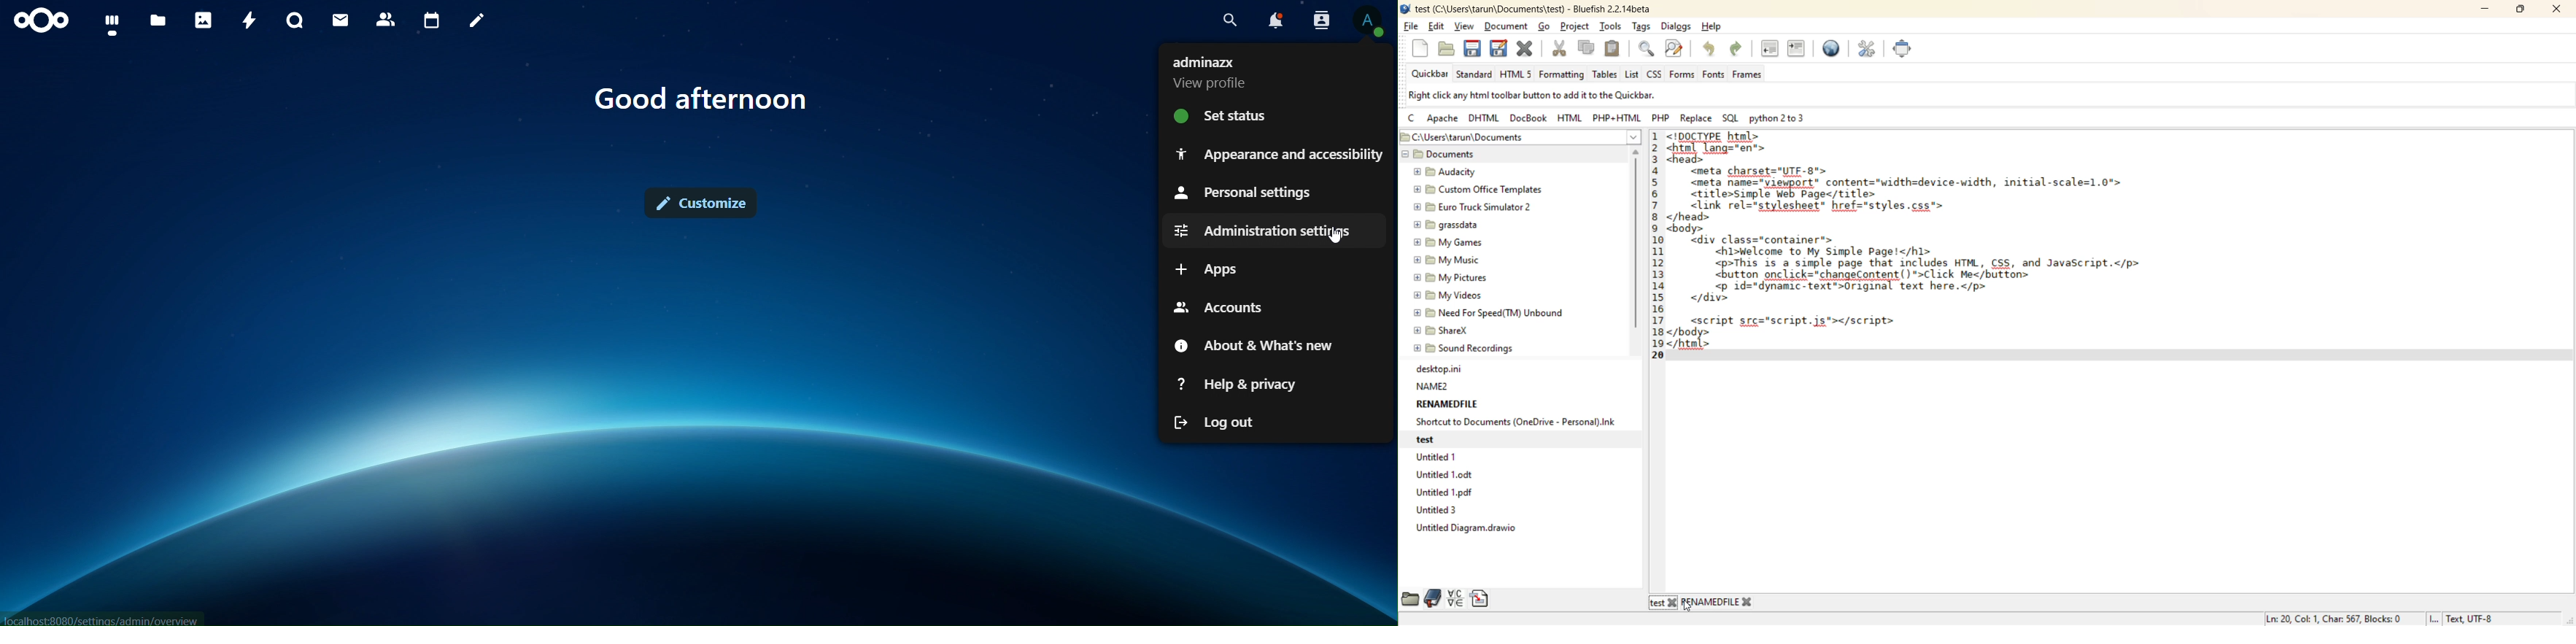 The image size is (2576, 644). I want to click on redo, so click(1738, 48).